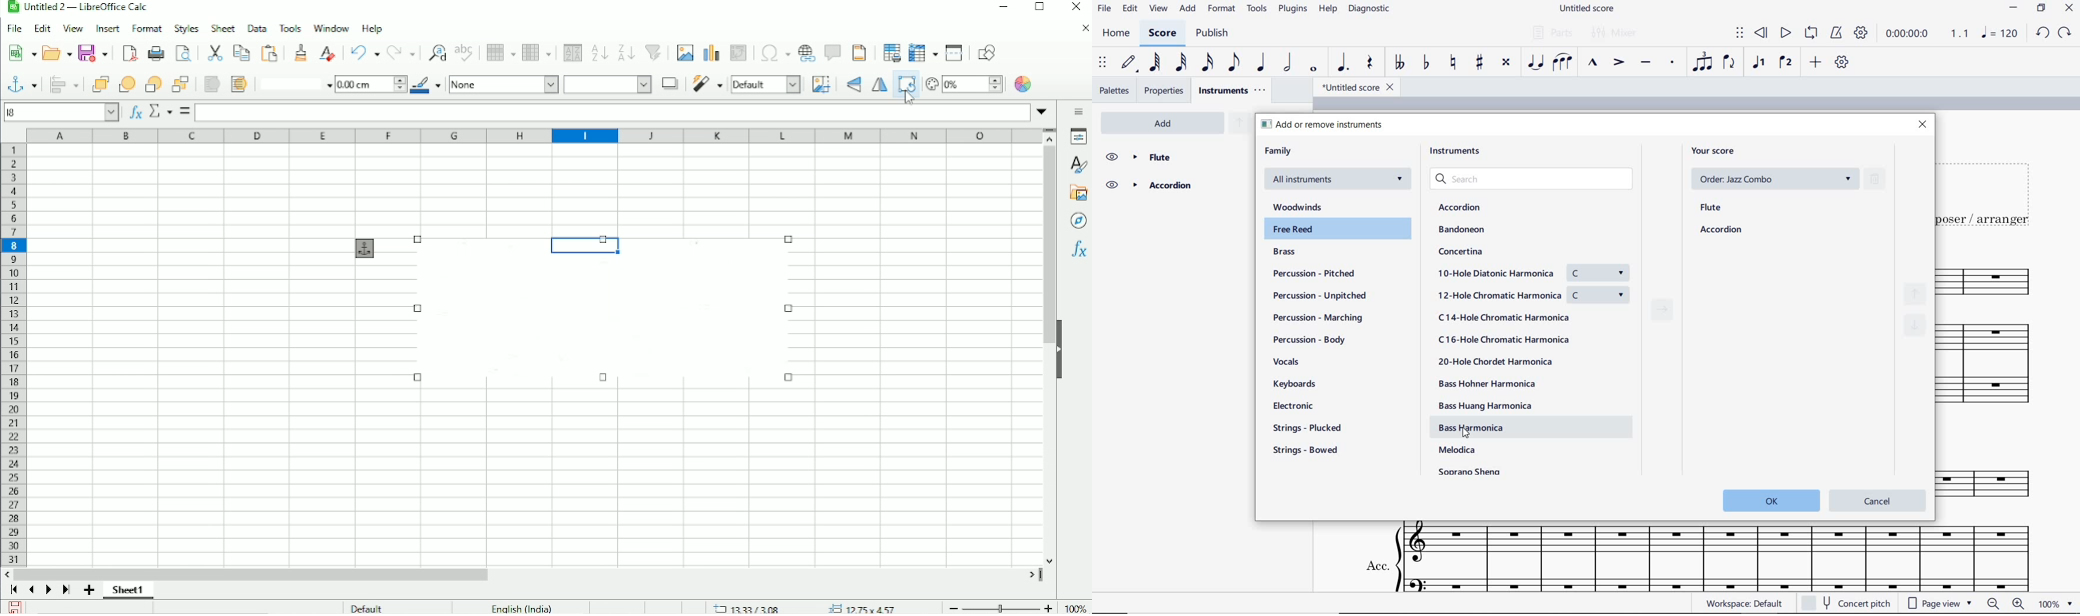  I want to click on Shadow, so click(670, 84).